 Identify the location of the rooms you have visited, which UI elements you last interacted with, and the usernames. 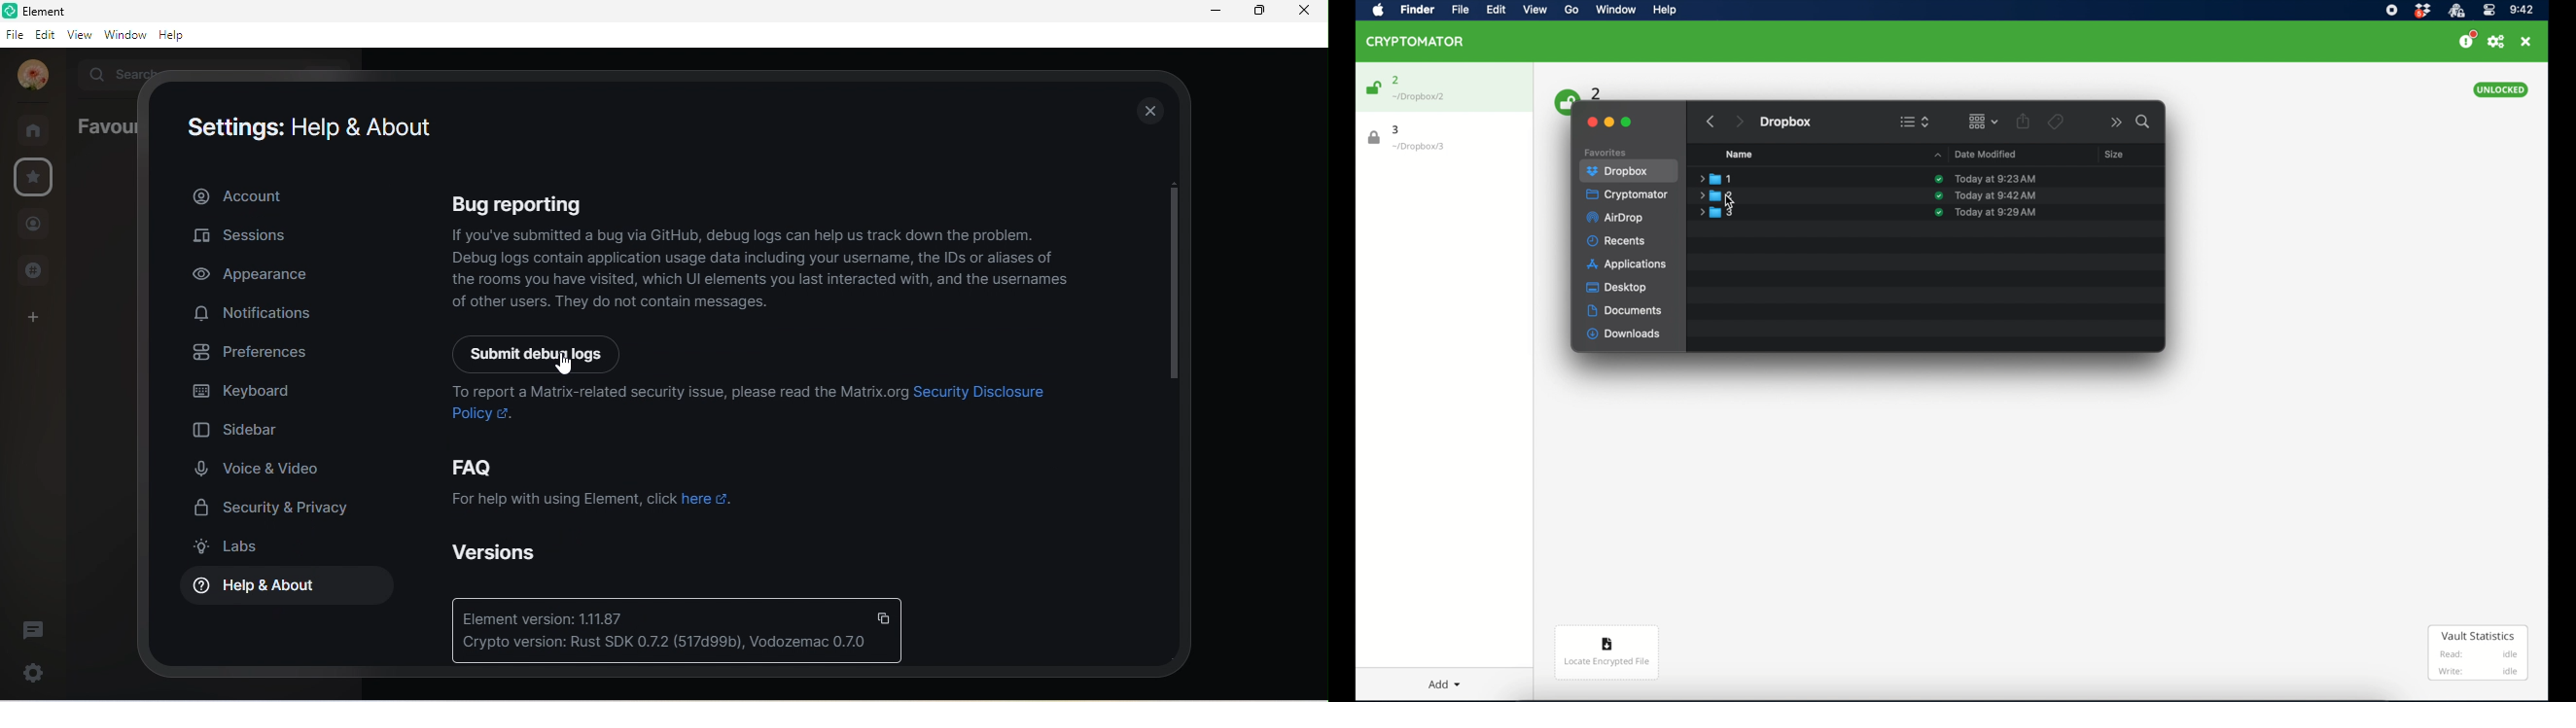
(761, 281).